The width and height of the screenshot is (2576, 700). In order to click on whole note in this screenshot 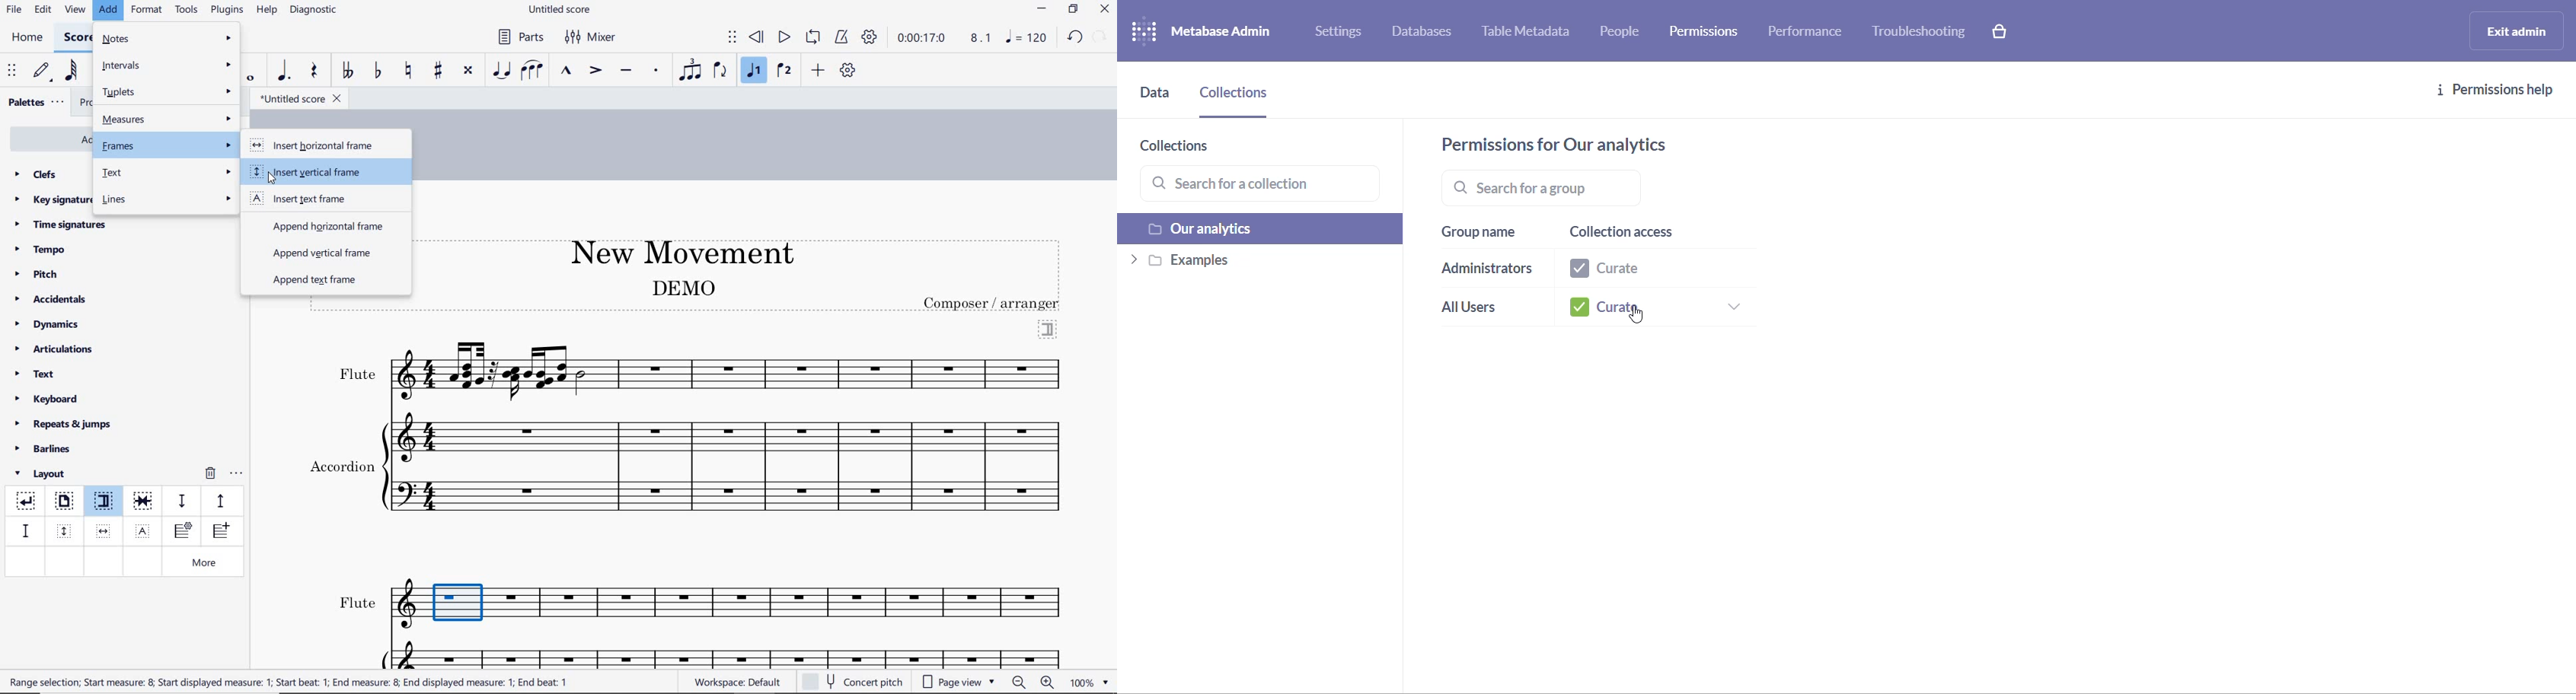, I will do `click(251, 78)`.